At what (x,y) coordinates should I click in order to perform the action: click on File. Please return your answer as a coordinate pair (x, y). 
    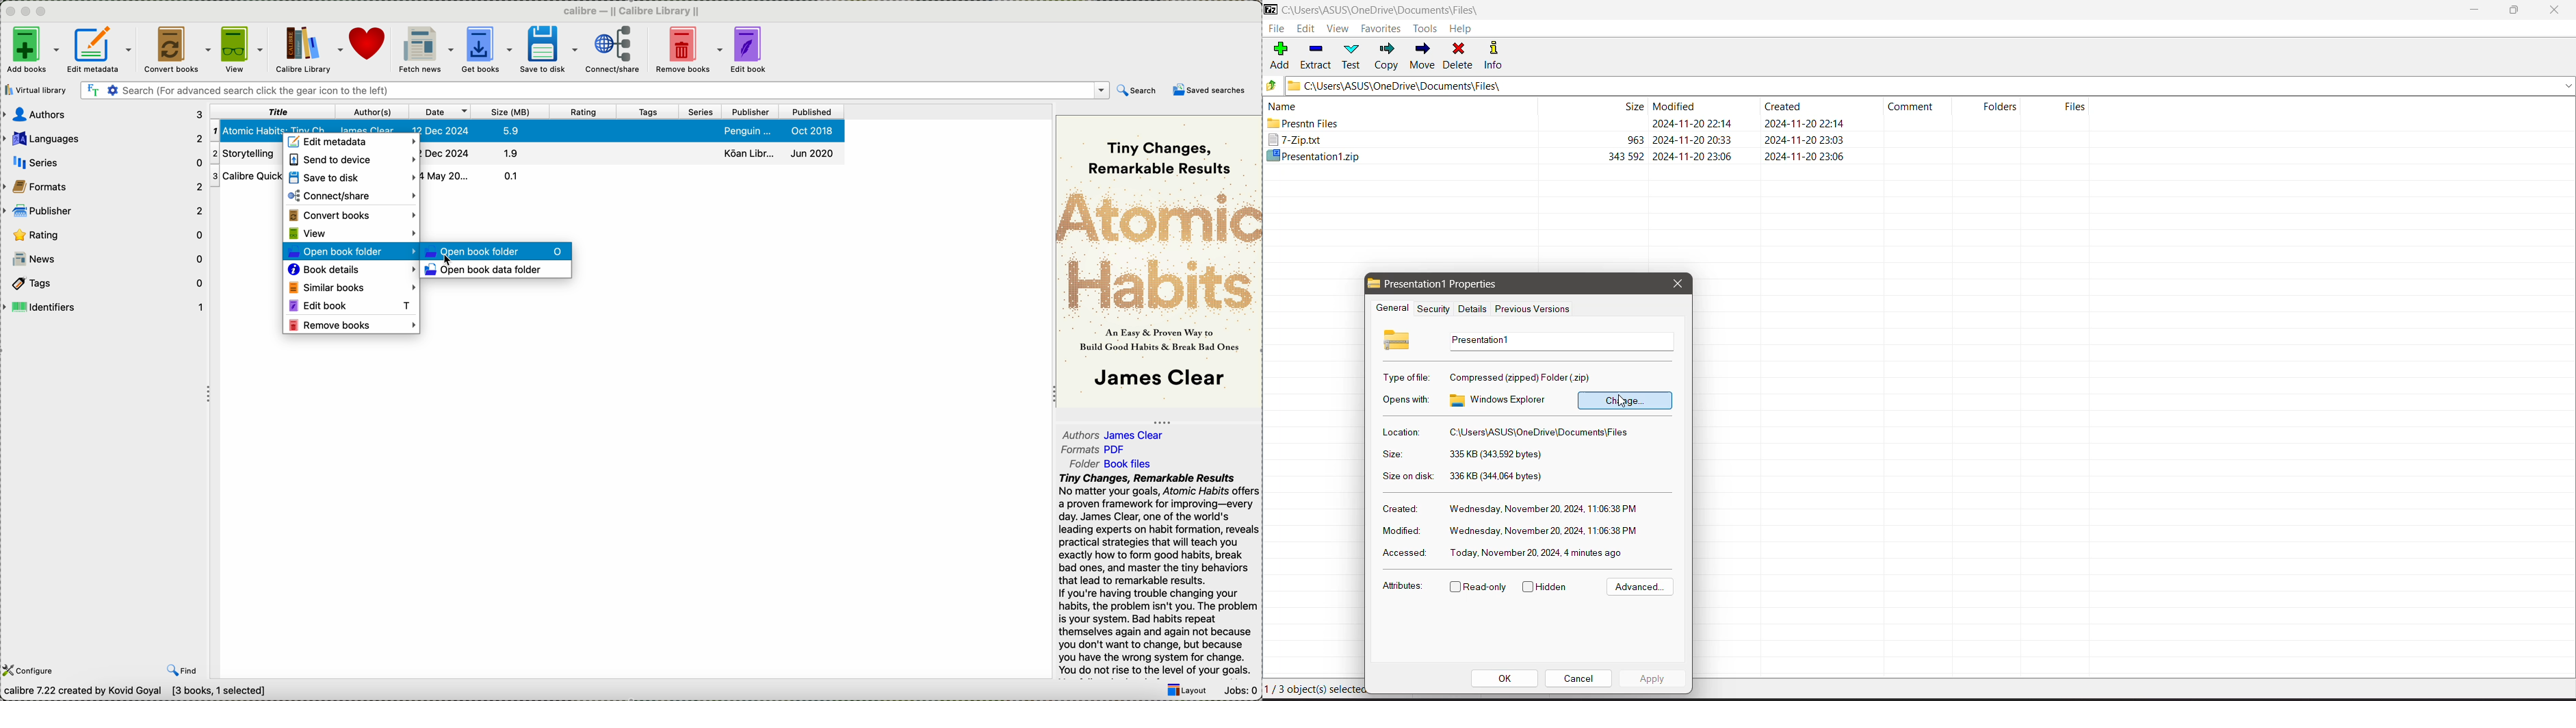
    Looking at the image, I should click on (1276, 29).